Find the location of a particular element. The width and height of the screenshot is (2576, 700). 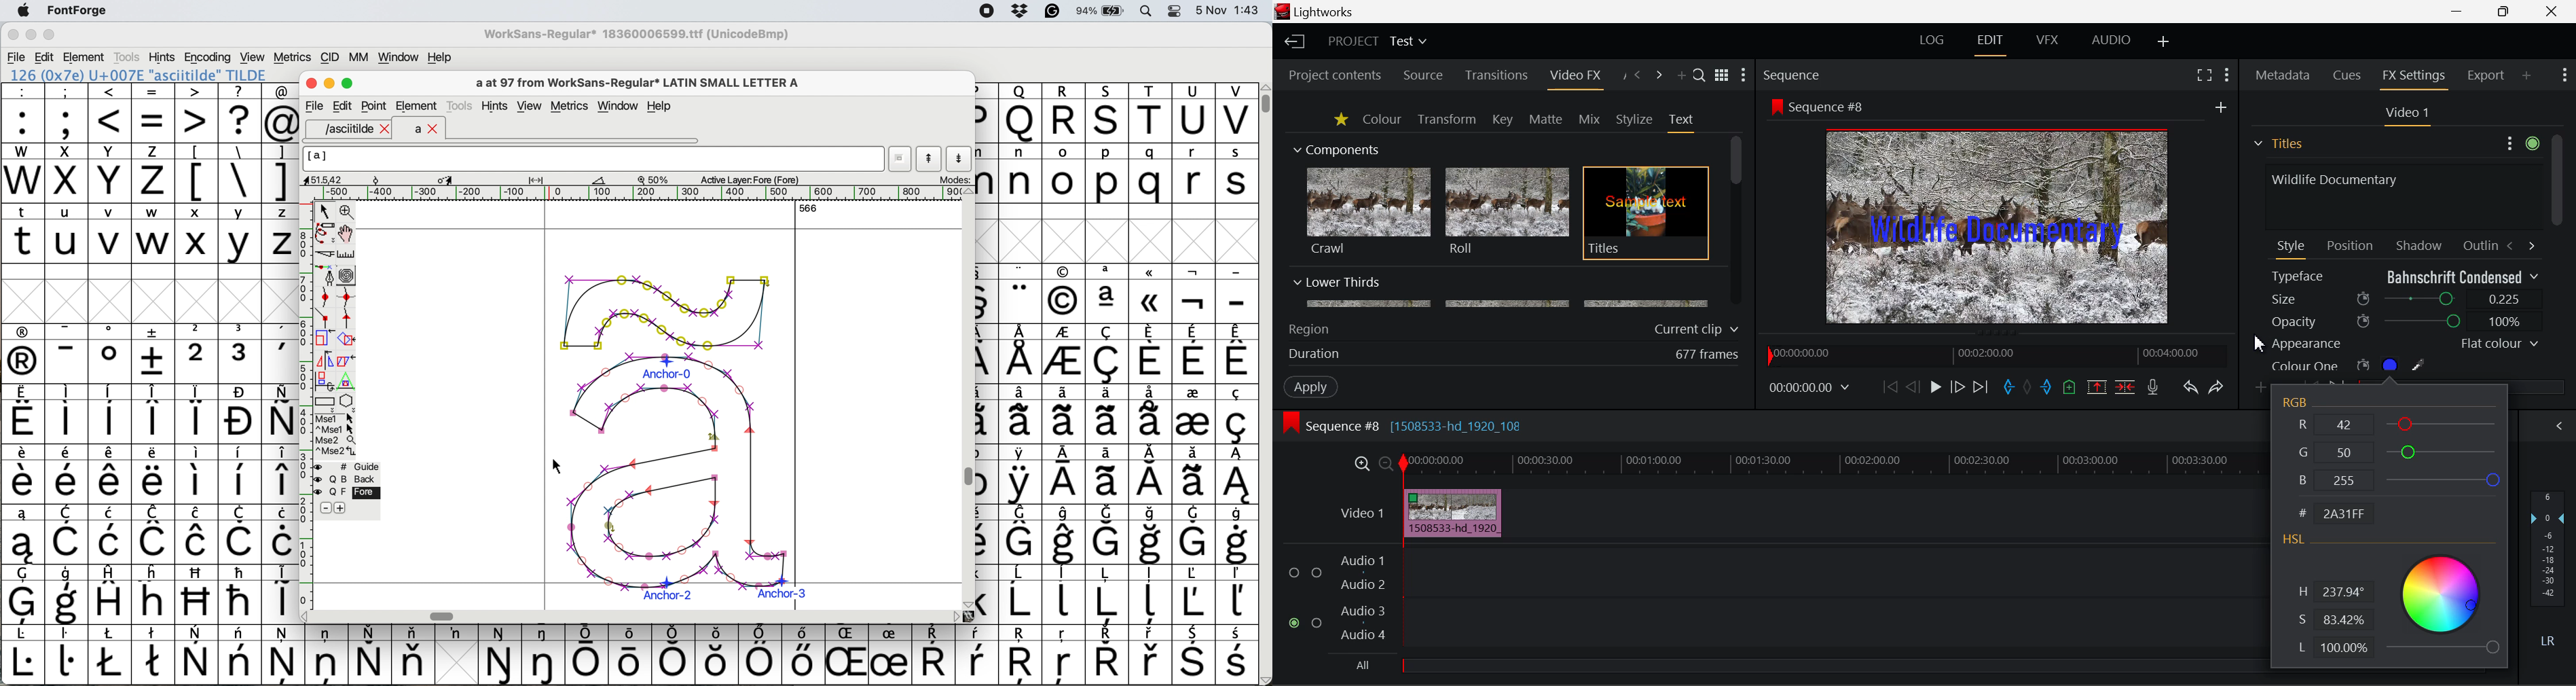

x is located at coordinates (65, 173).